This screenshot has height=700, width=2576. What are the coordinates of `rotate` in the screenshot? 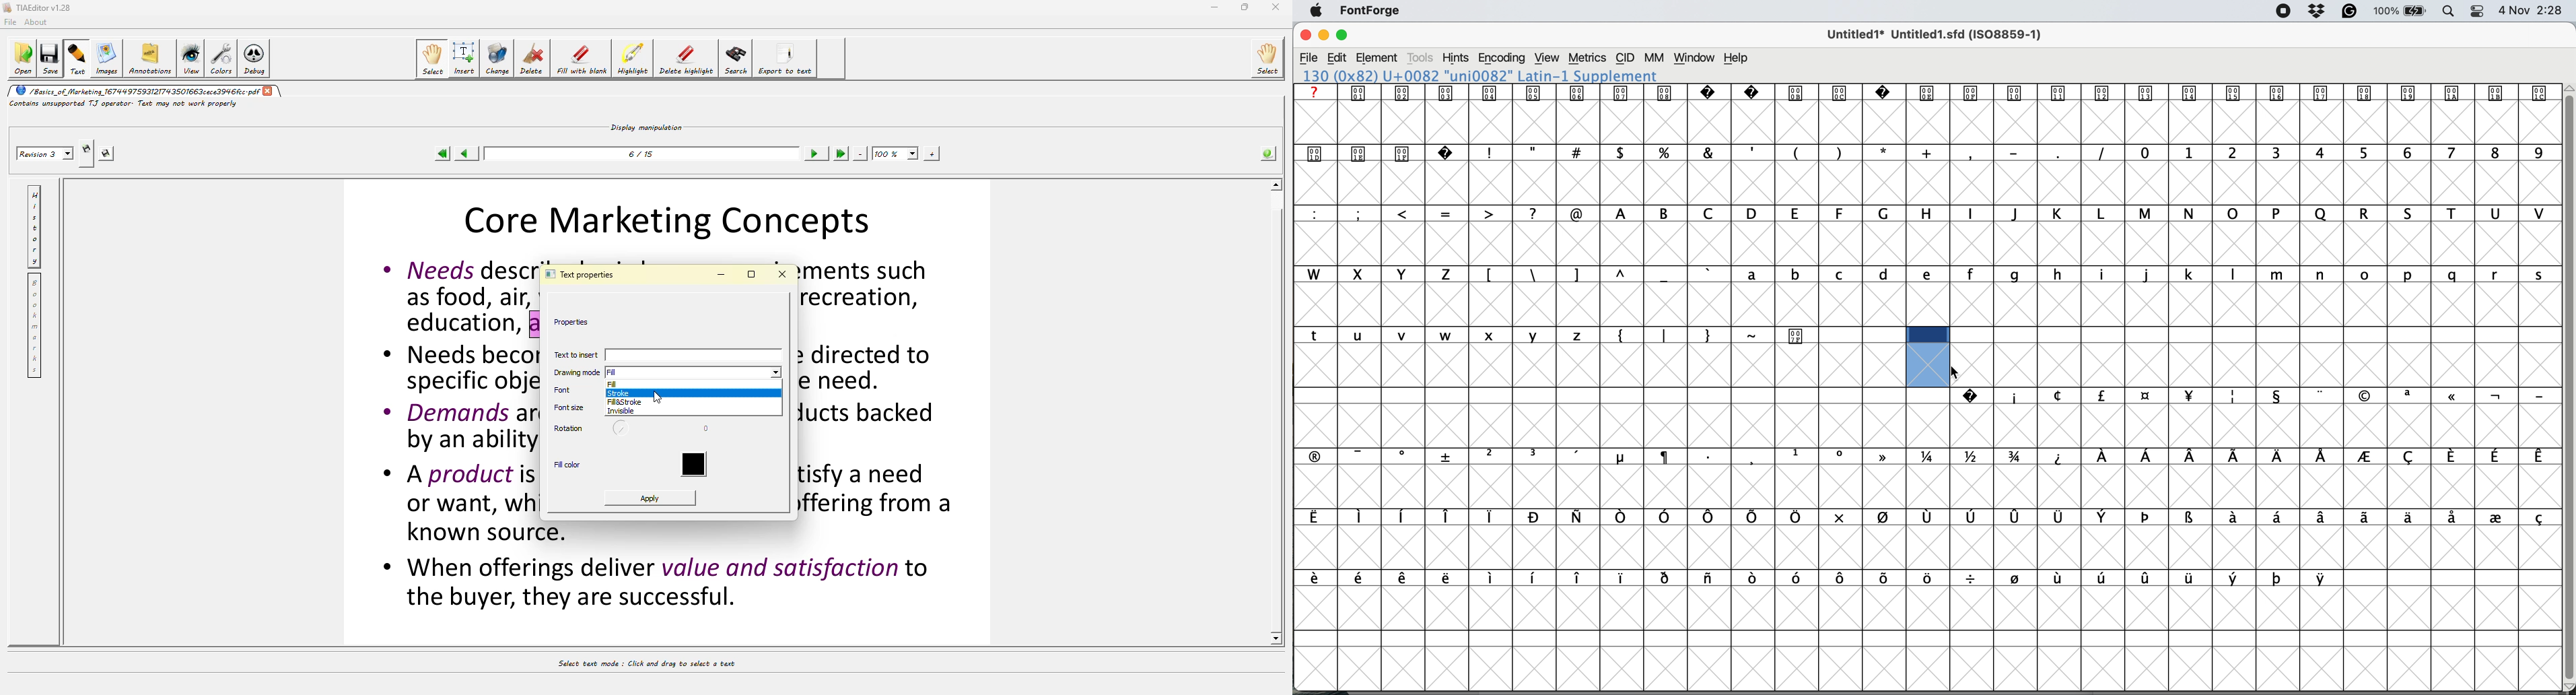 It's located at (621, 429).